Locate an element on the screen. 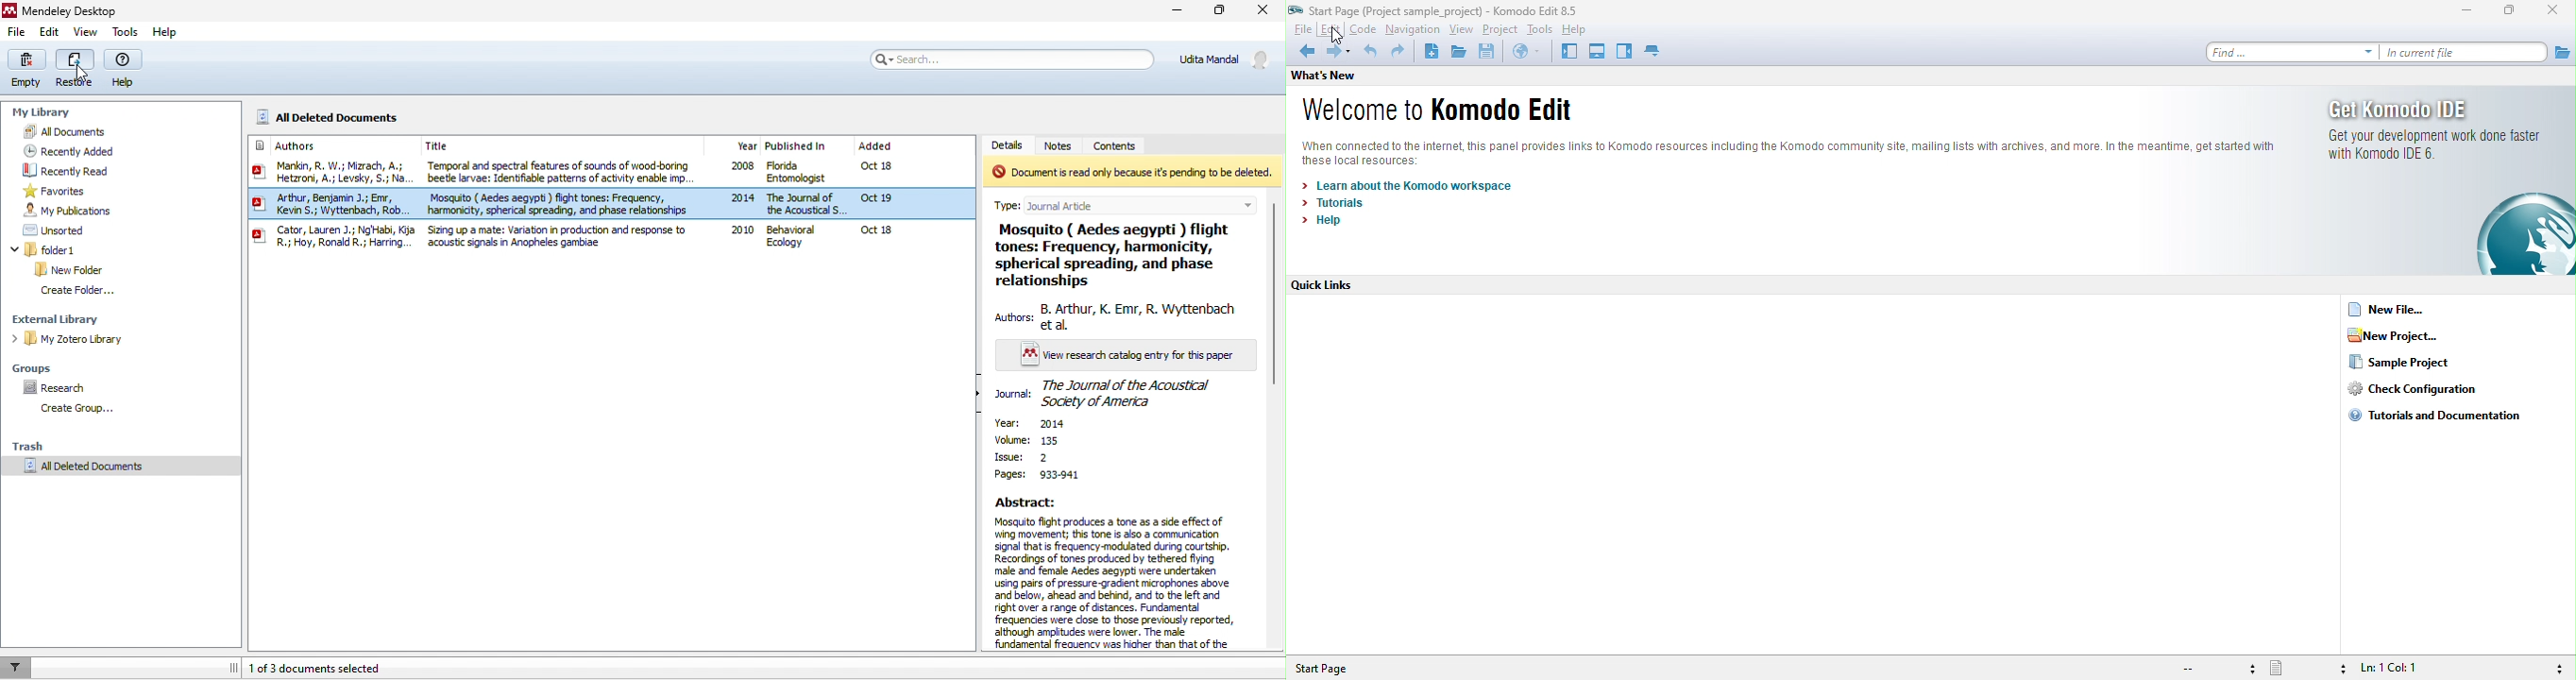 The height and width of the screenshot is (700, 2576). external library is located at coordinates (60, 317).